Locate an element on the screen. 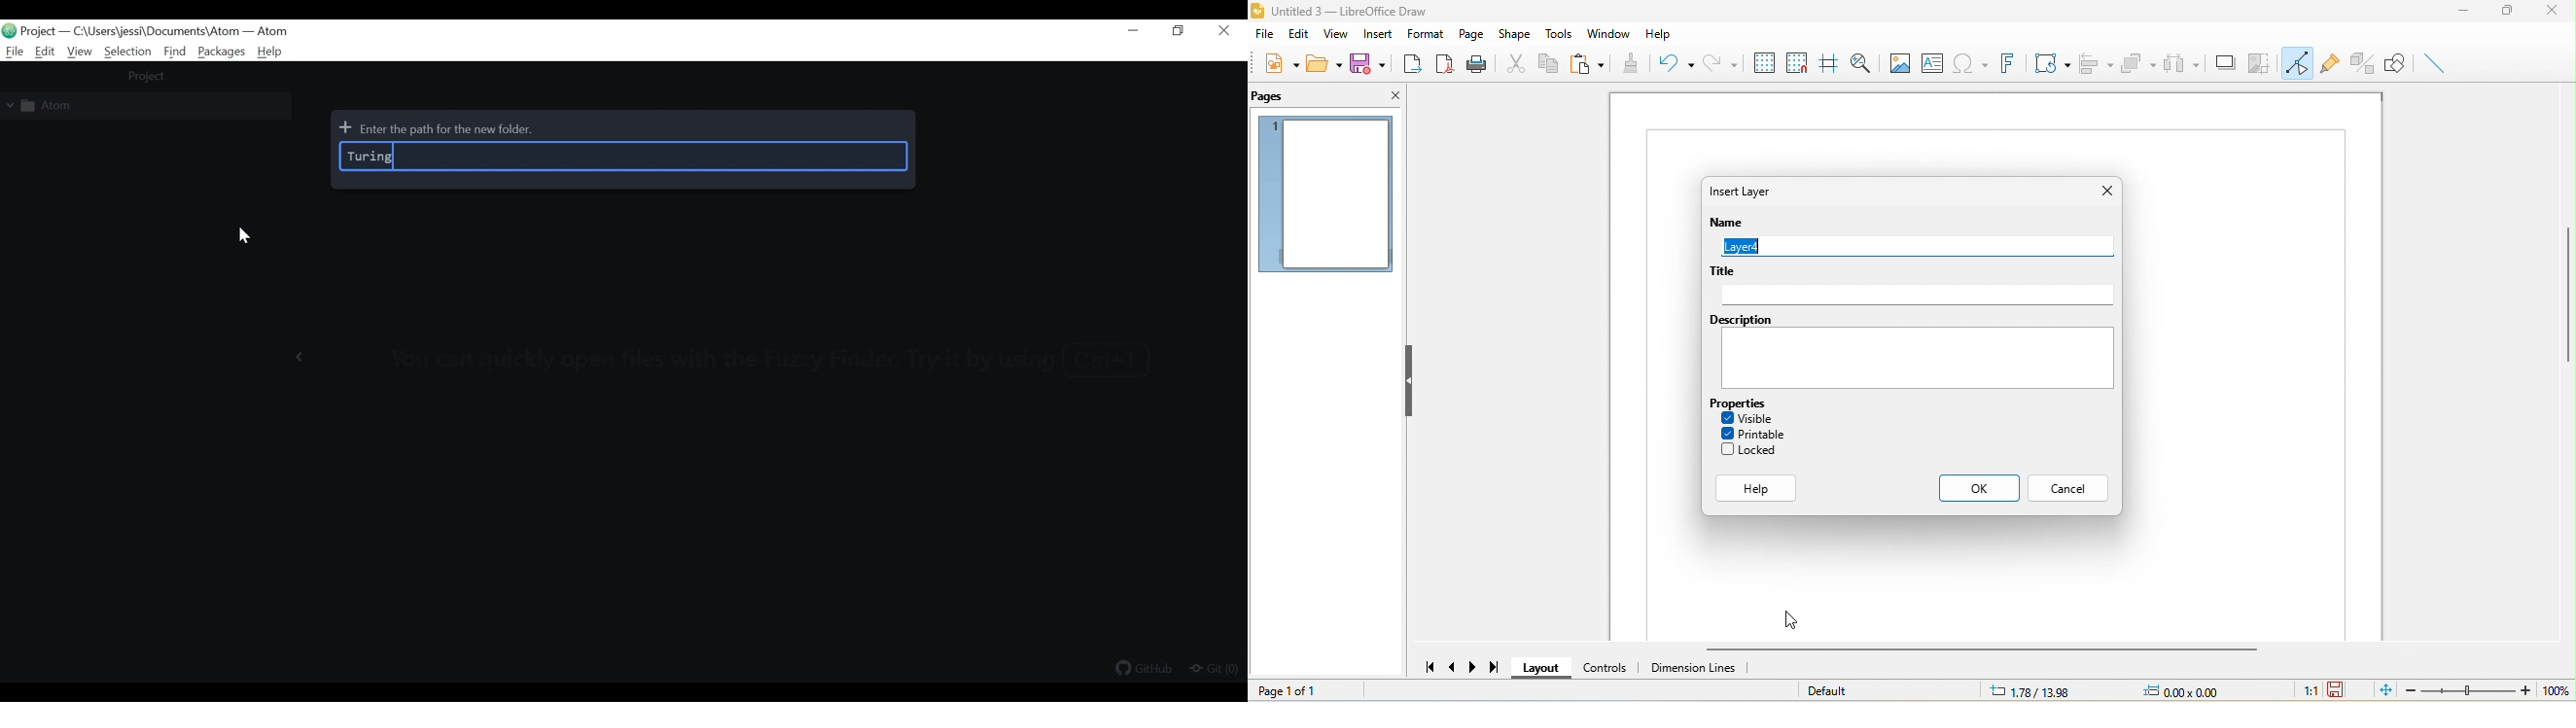  window is located at coordinates (1611, 33).